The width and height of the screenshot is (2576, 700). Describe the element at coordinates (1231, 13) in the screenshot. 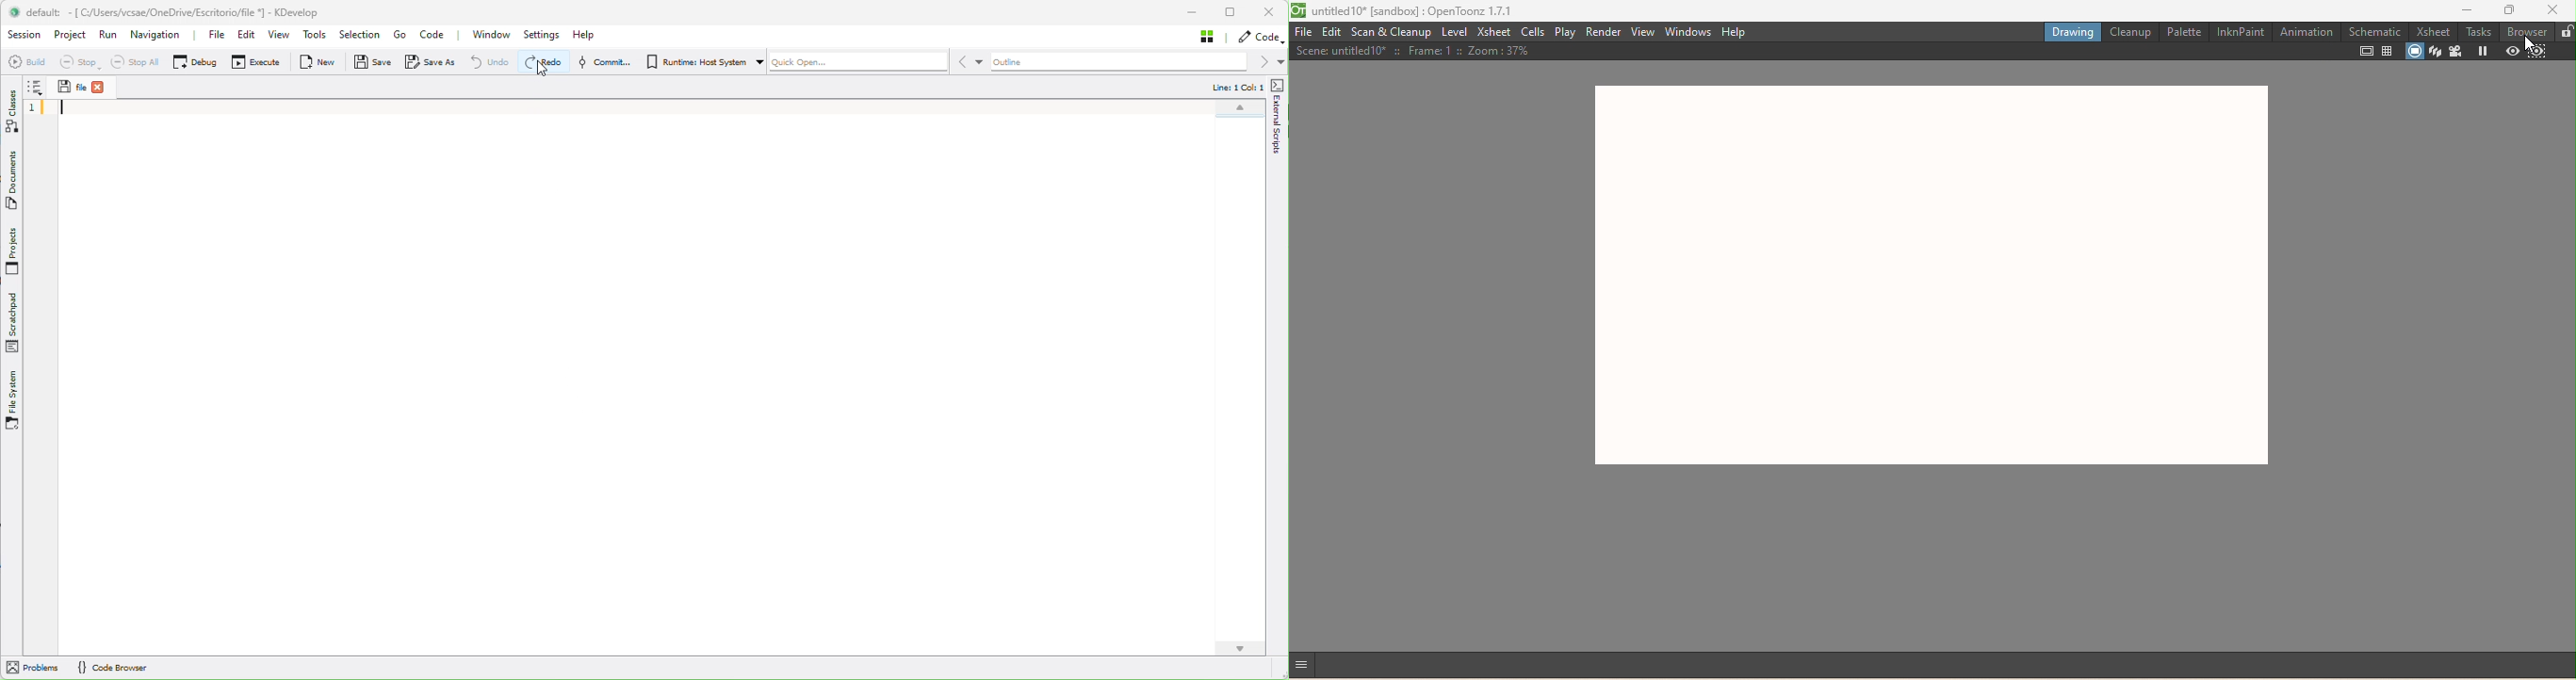

I see `Maximize` at that location.